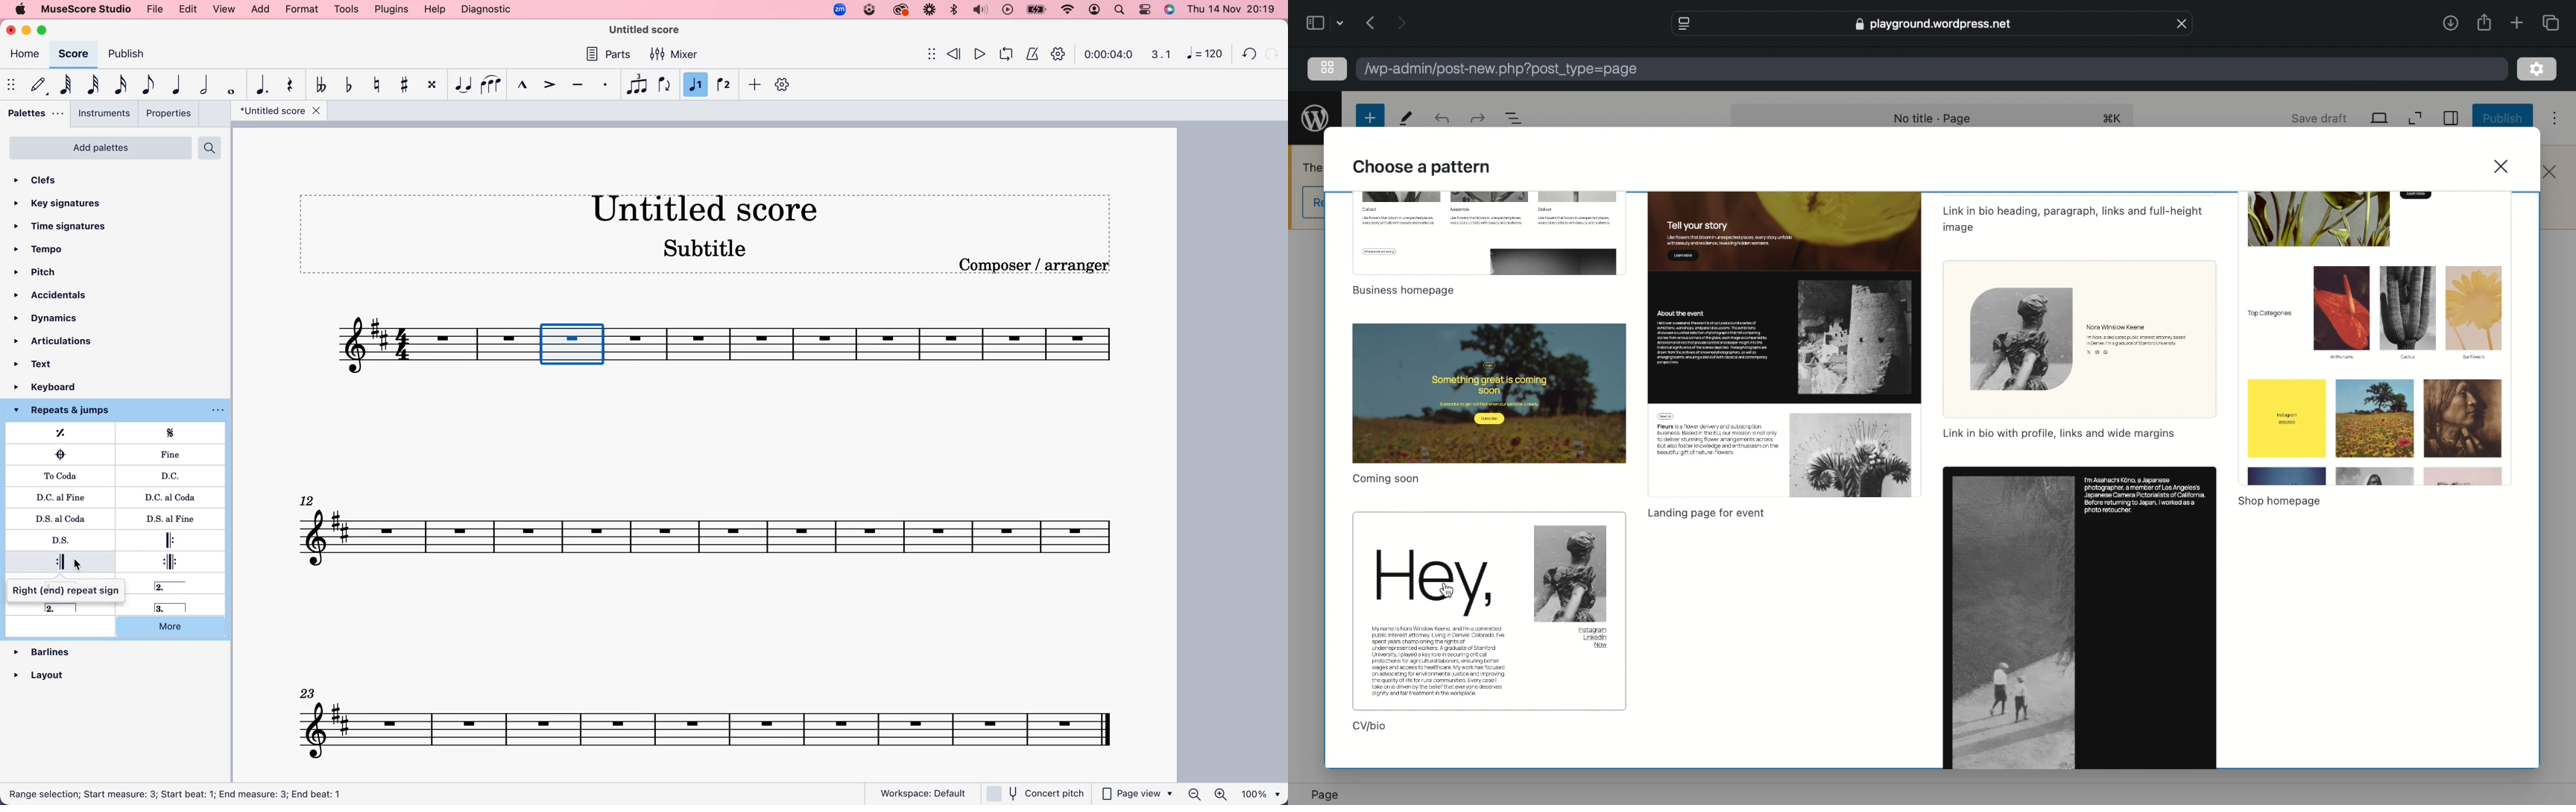 This screenshot has height=812, width=2576. Describe the element at coordinates (463, 85) in the screenshot. I see `tie` at that location.